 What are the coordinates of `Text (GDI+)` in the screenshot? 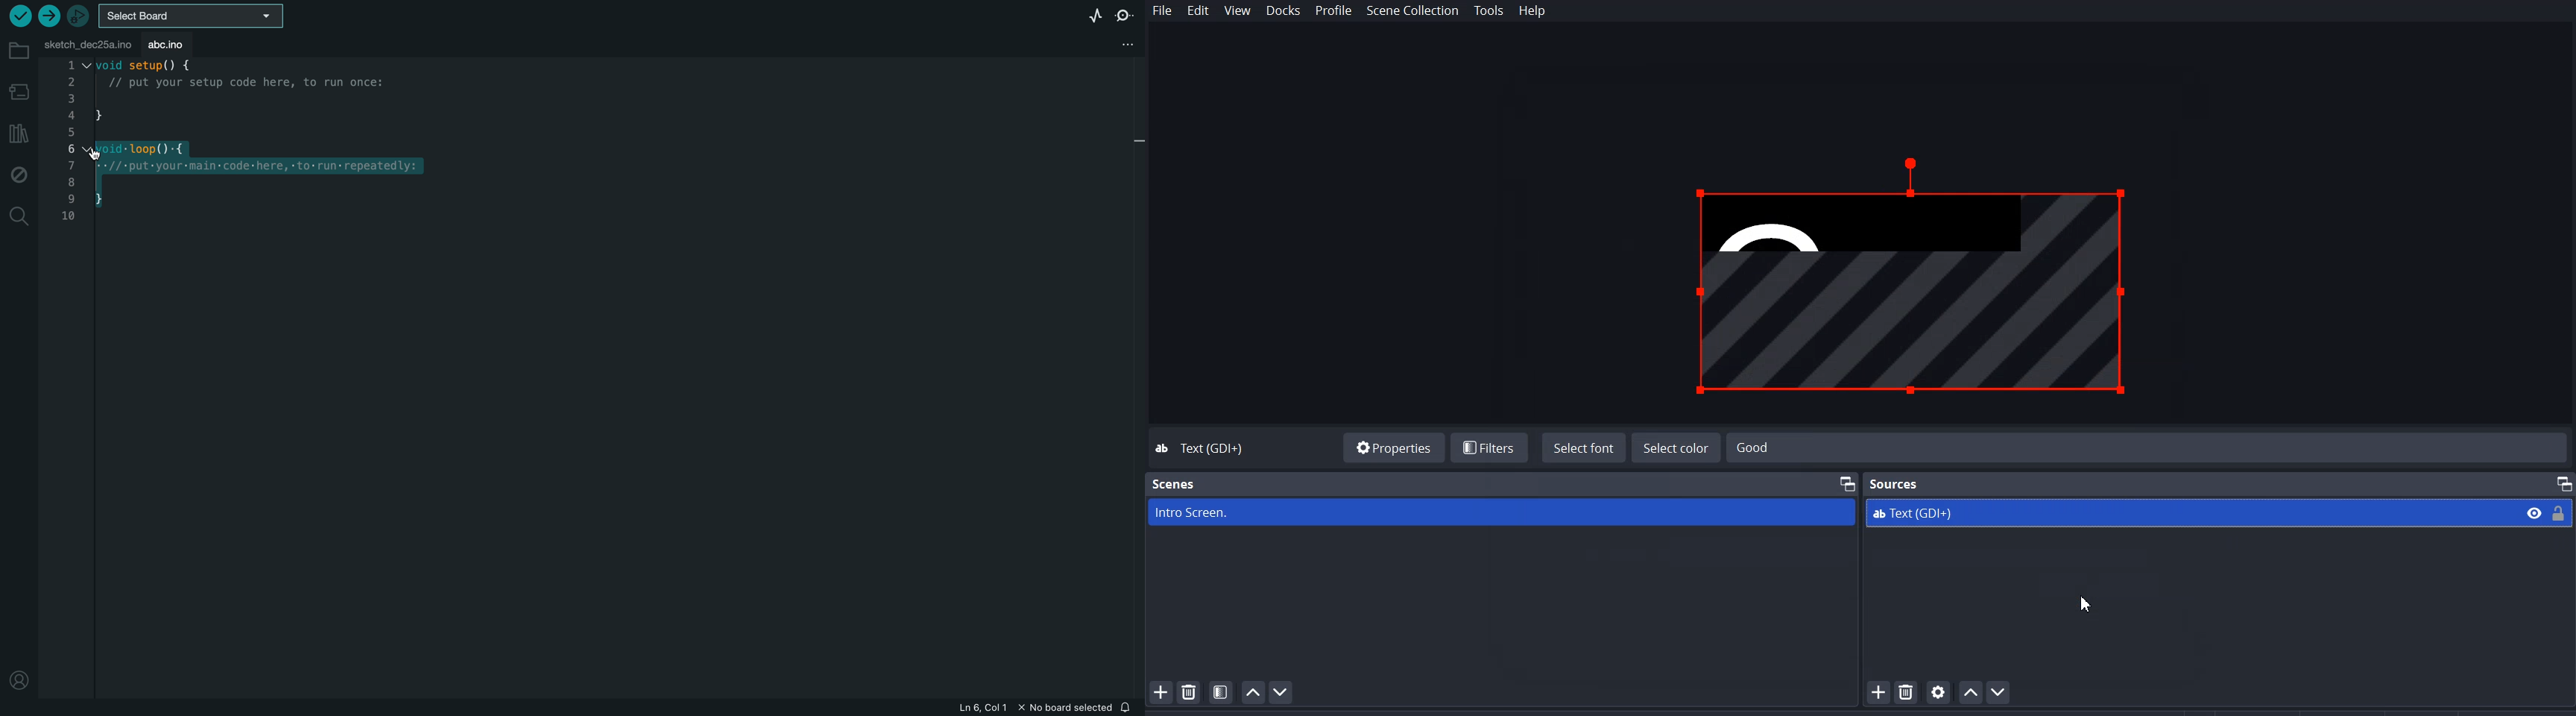 It's located at (2186, 515).